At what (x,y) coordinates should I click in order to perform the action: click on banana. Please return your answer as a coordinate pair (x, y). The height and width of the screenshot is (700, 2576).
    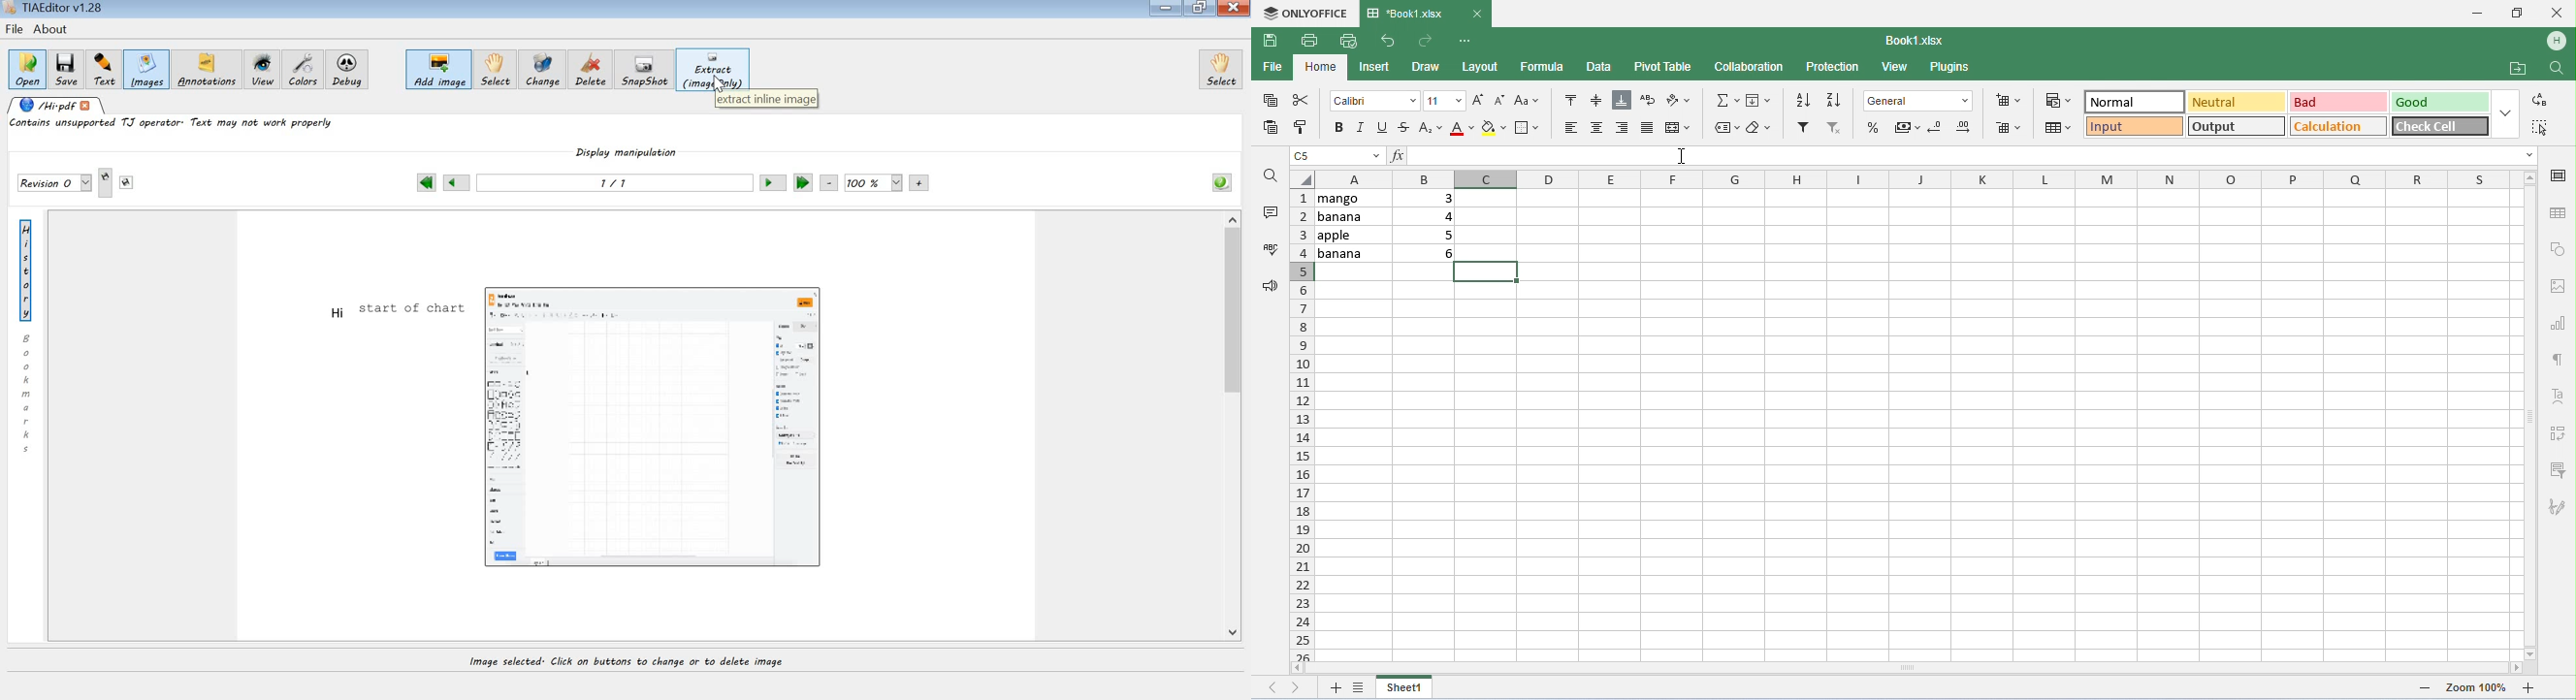
    Looking at the image, I should click on (1354, 217).